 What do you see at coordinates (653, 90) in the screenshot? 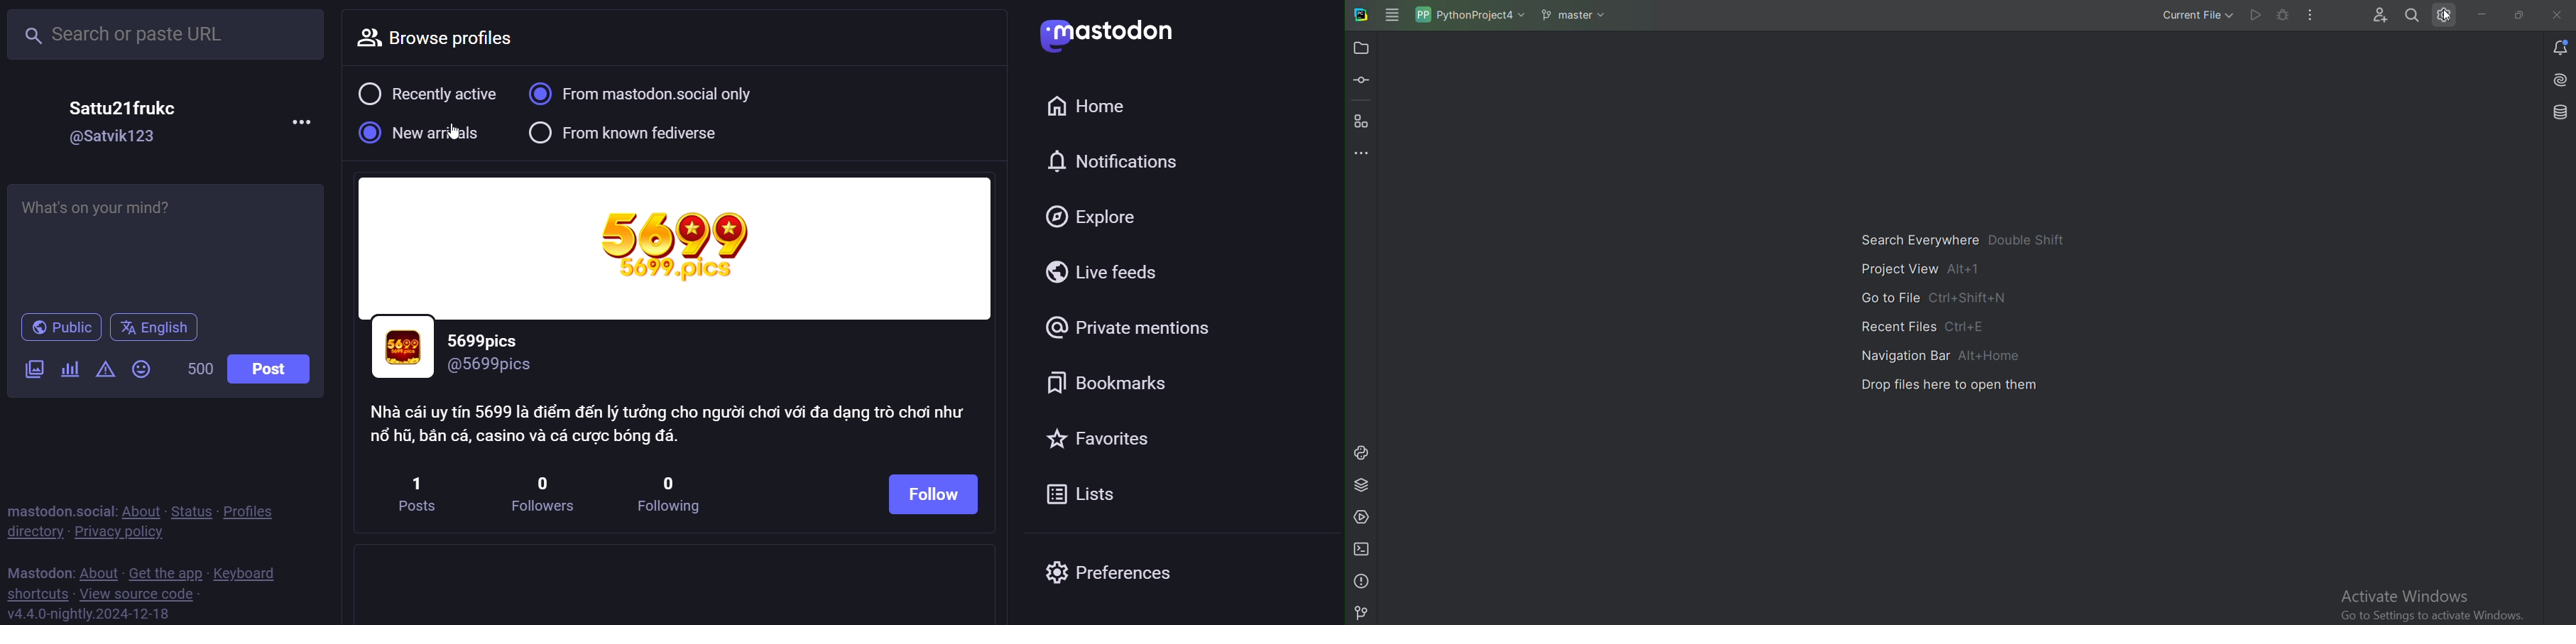
I see `from mastodon social only selected` at bounding box center [653, 90].